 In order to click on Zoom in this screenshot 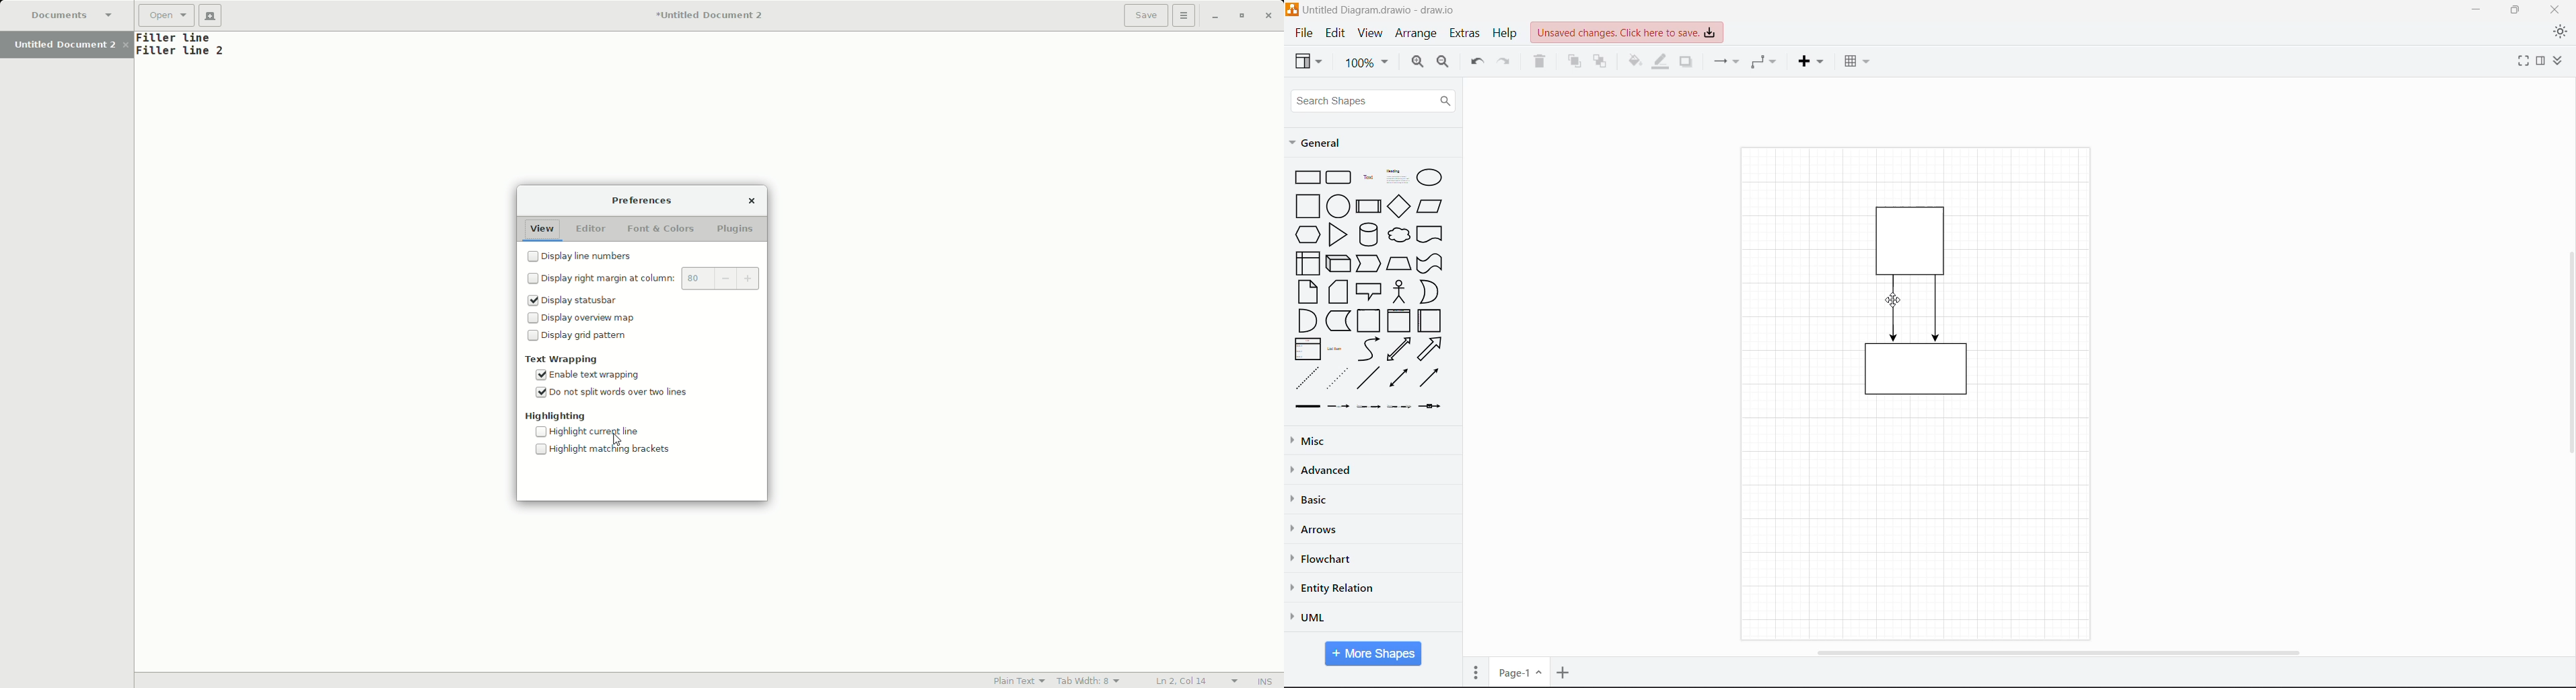, I will do `click(1367, 63)`.